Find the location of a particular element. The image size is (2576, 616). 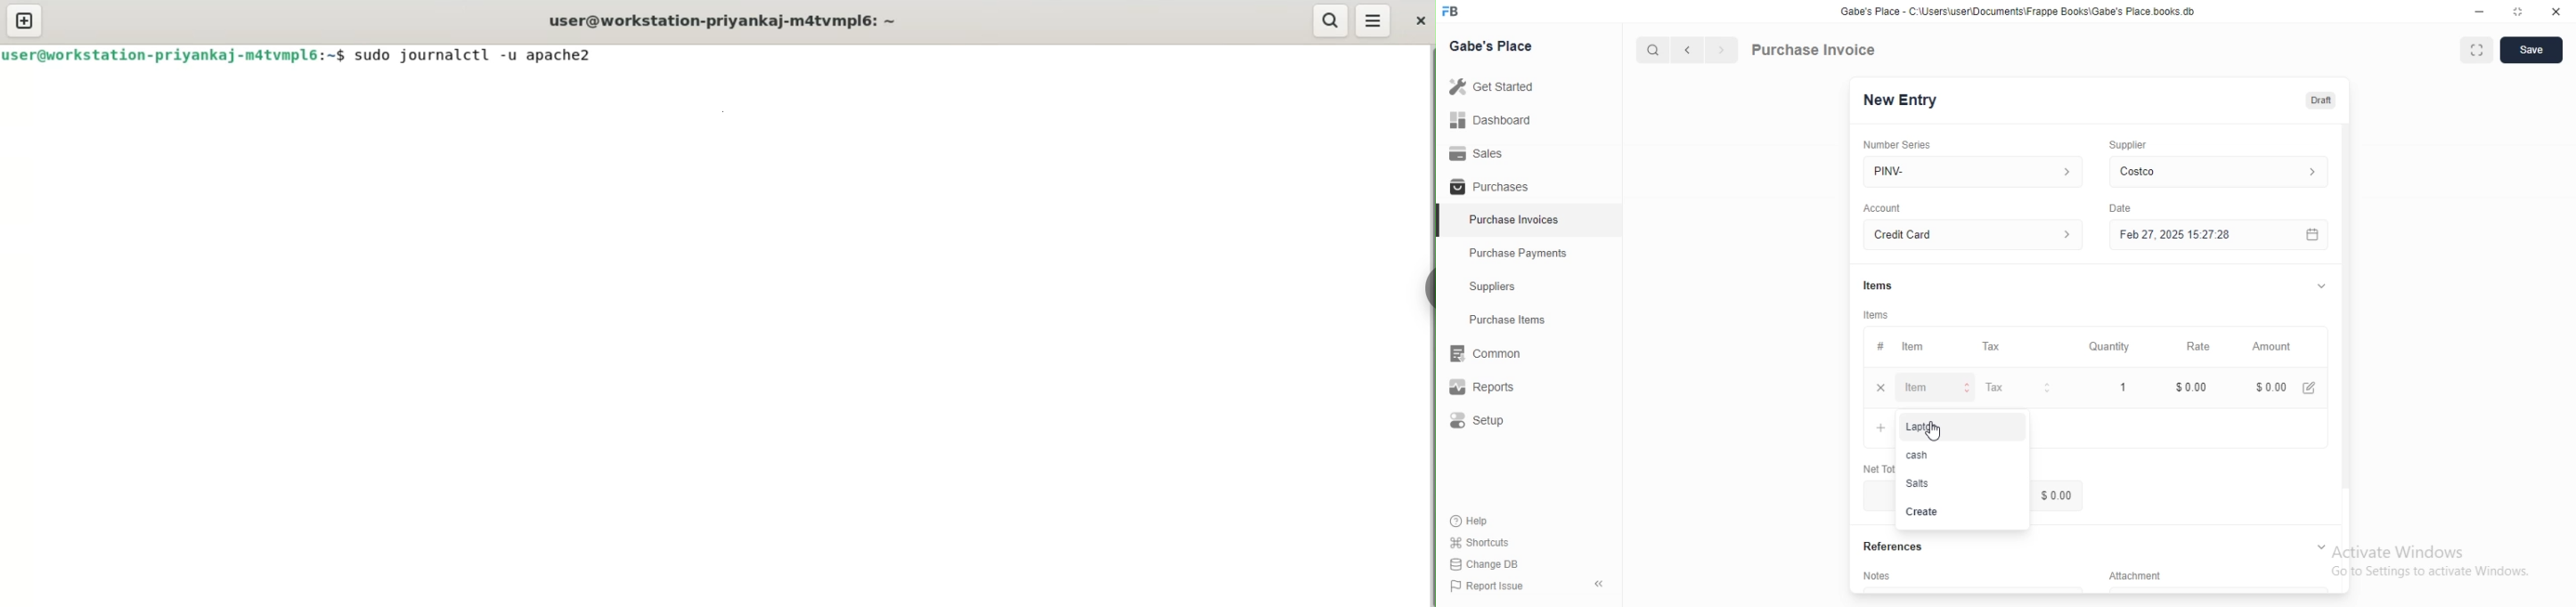

Cursor is located at coordinates (1933, 431).